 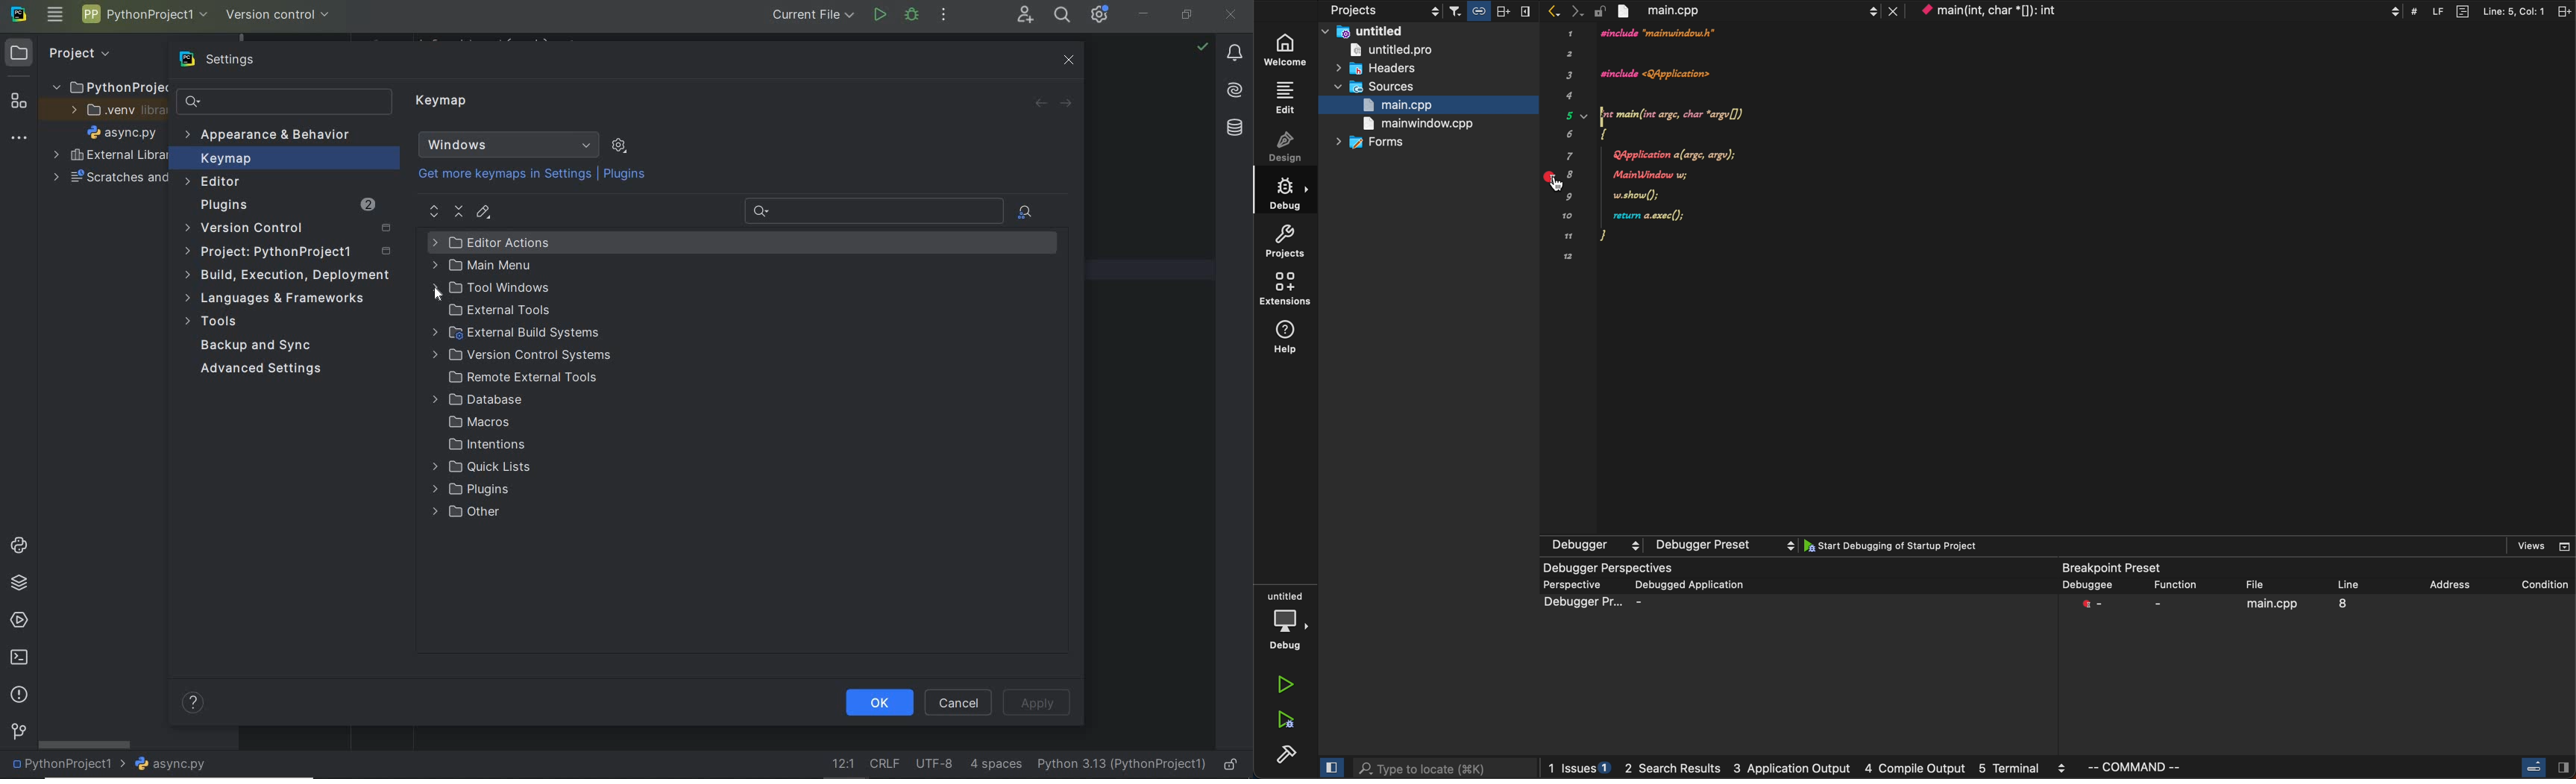 What do you see at coordinates (54, 16) in the screenshot?
I see `main menu` at bounding box center [54, 16].